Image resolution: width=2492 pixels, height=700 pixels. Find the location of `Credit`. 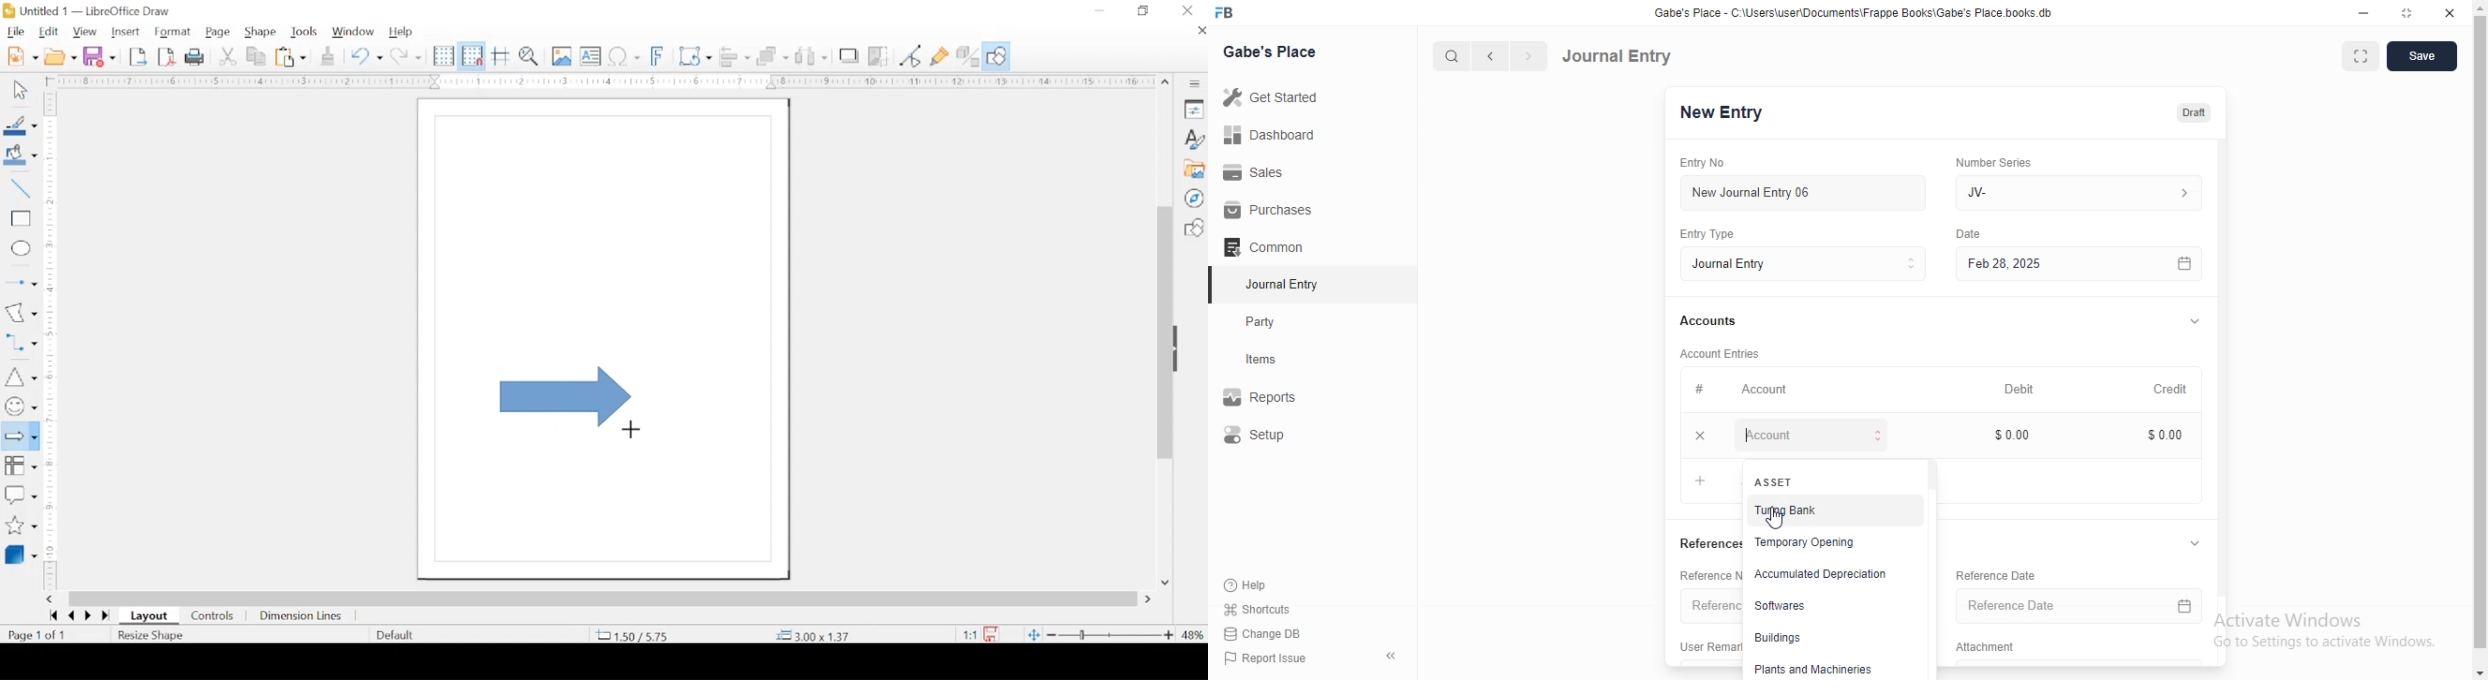

Credit is located at coordinates (2175, 389).